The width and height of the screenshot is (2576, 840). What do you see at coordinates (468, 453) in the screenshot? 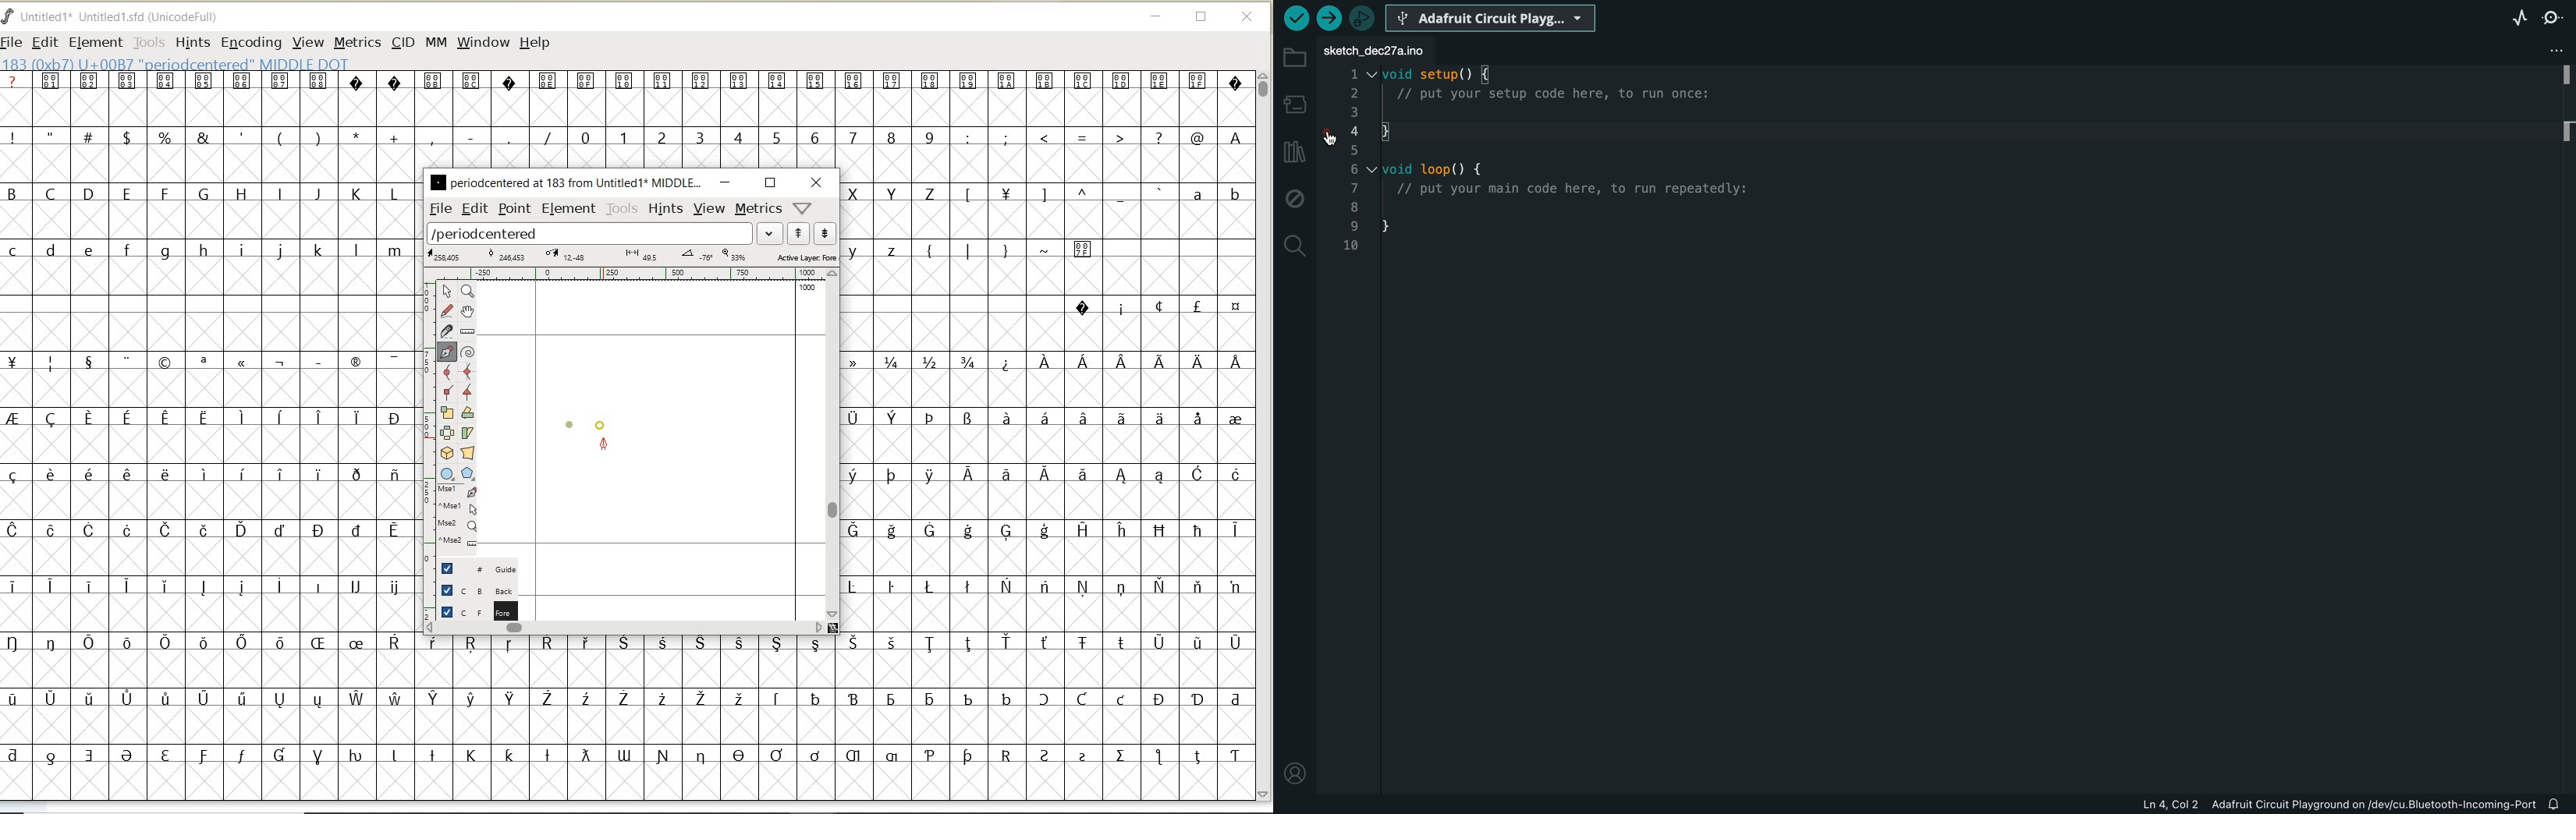
I see `perform a perspective transformation on the selection` at bounding box center [468, 453].